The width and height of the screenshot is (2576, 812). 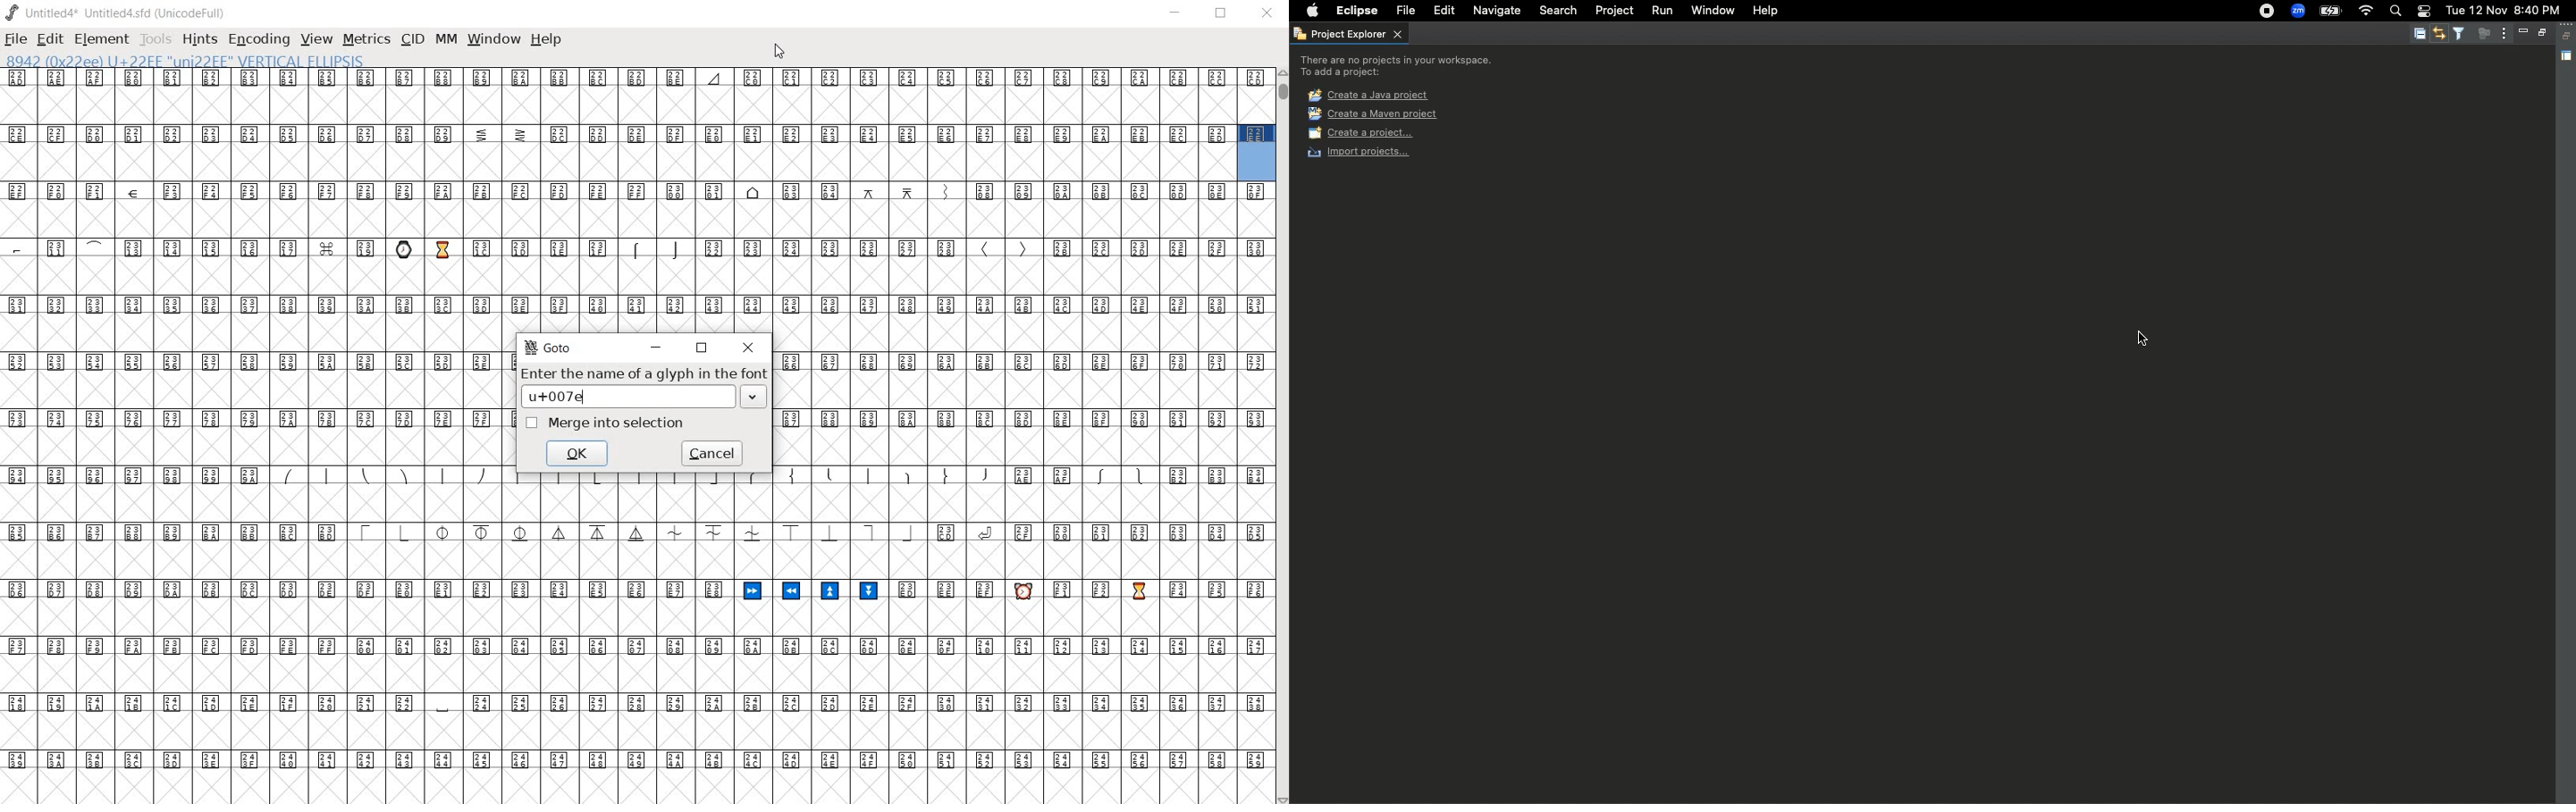 I want to click on Enter the name of a glyph in the font, so click(x=645, y=388).